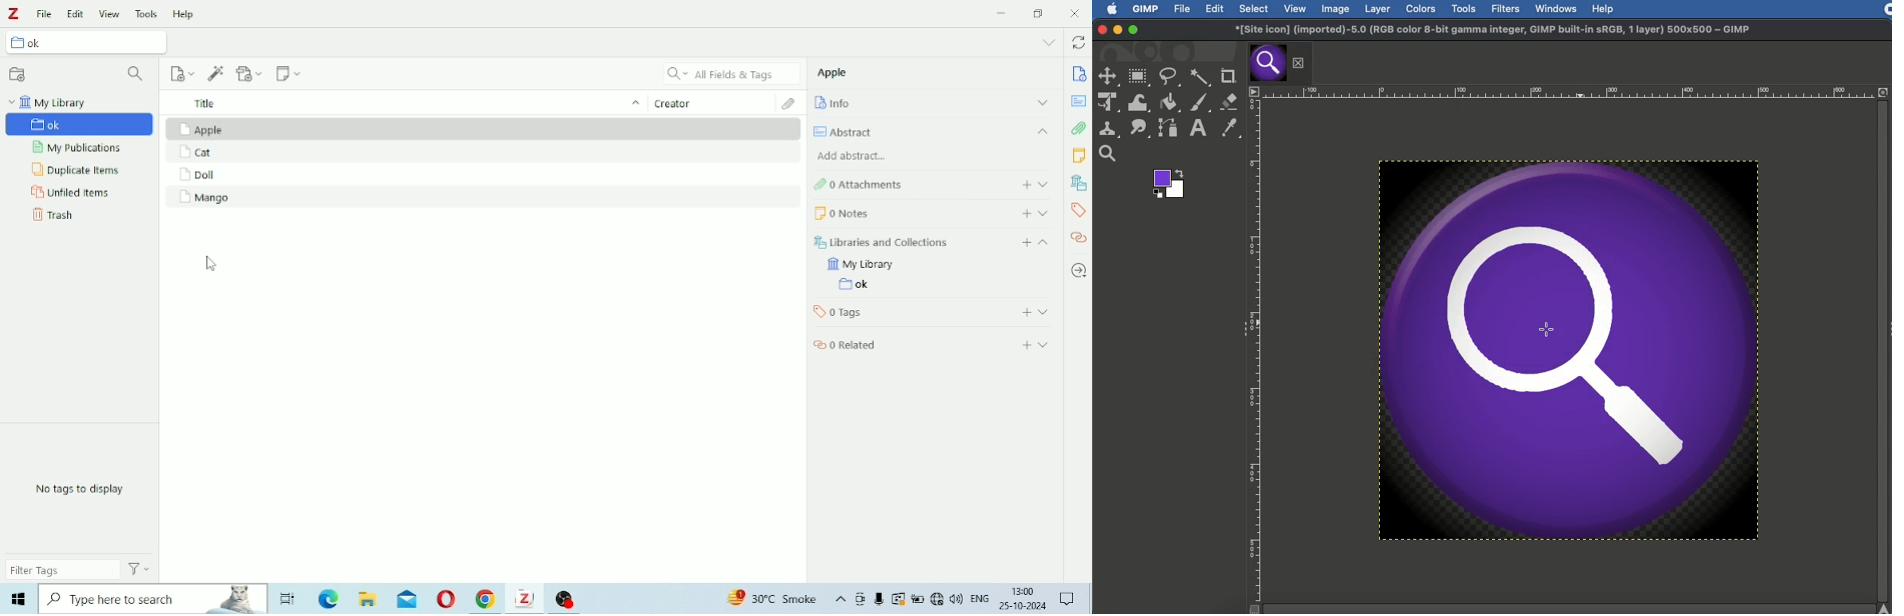  I want to click on My Library, so click(859, 265).